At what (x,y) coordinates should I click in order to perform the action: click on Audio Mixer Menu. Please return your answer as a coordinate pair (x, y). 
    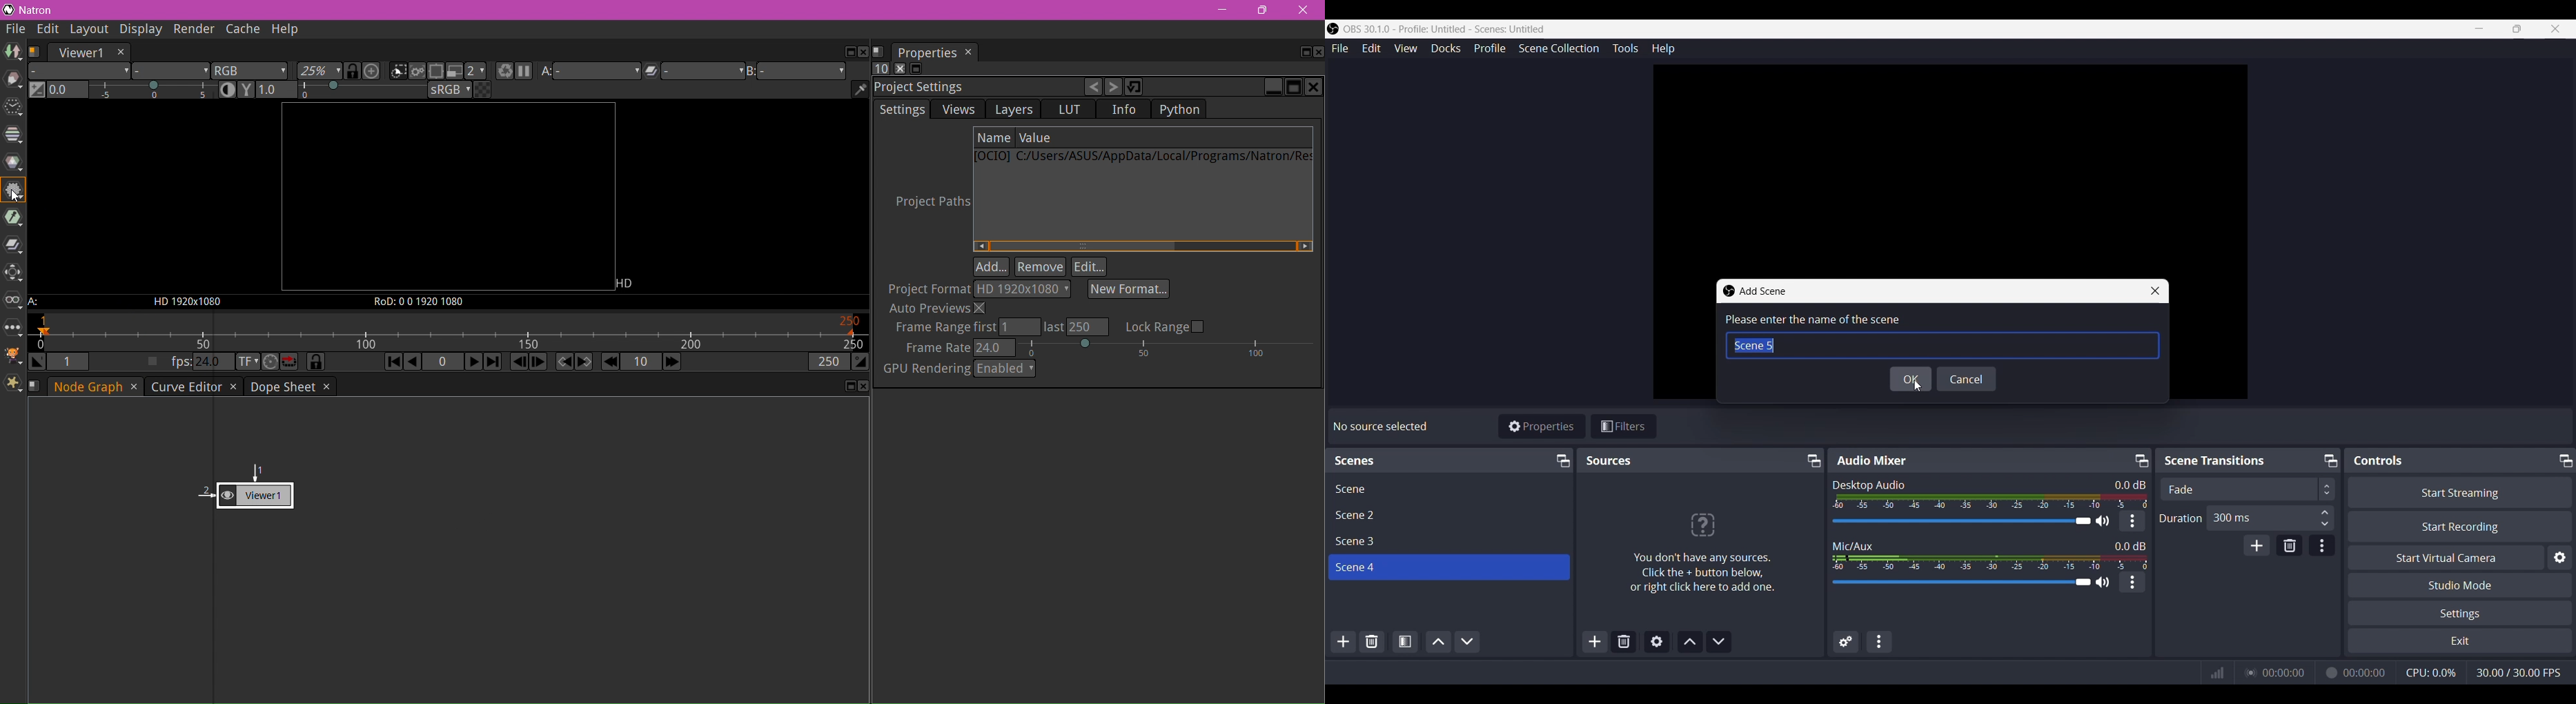
    Looking at the image, I should click on (1880, 641).